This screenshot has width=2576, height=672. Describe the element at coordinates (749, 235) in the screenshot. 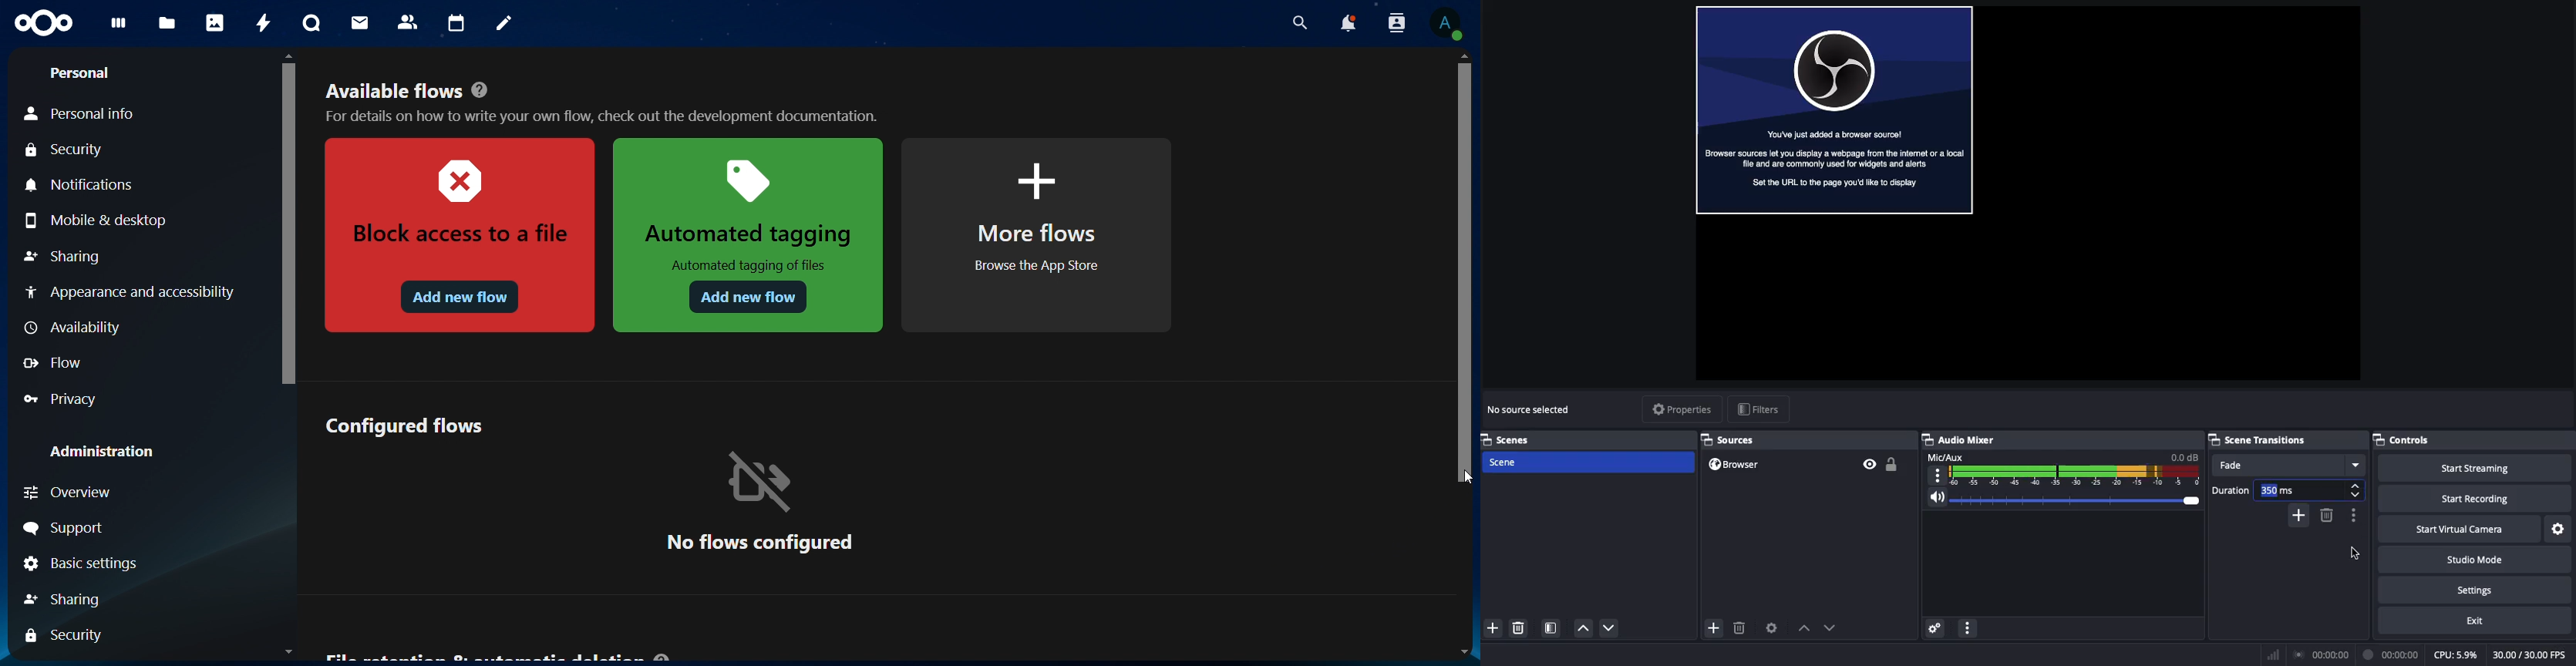

I see `automated tagging ` at that location.